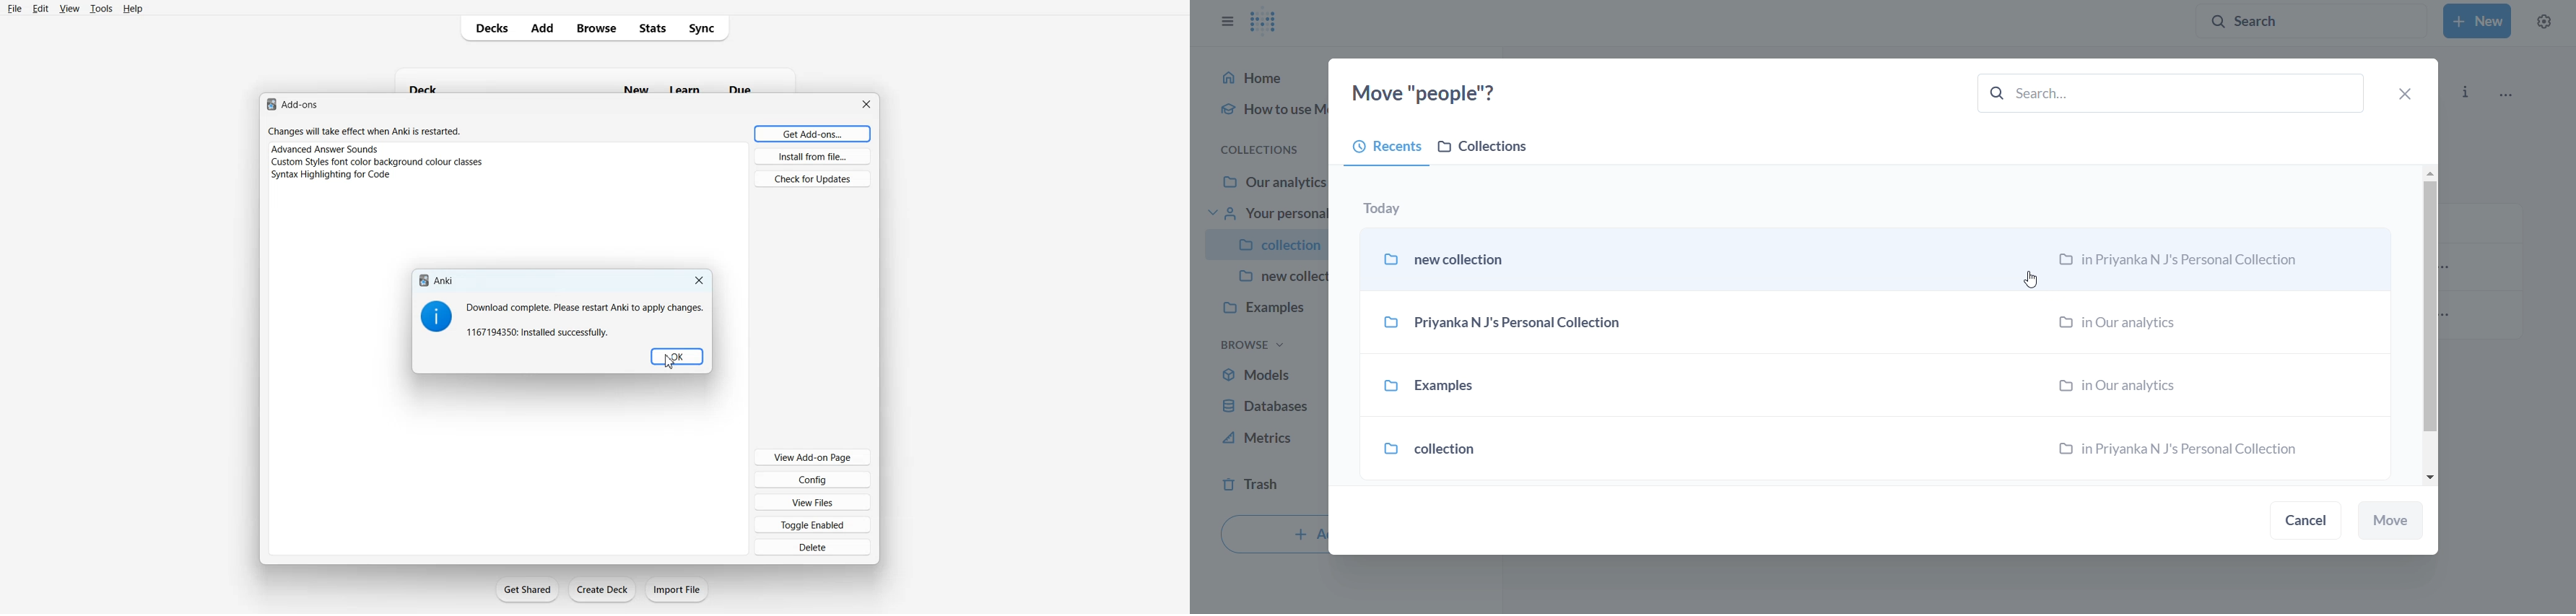  I want to click on Get Shared, so click(528, 589).